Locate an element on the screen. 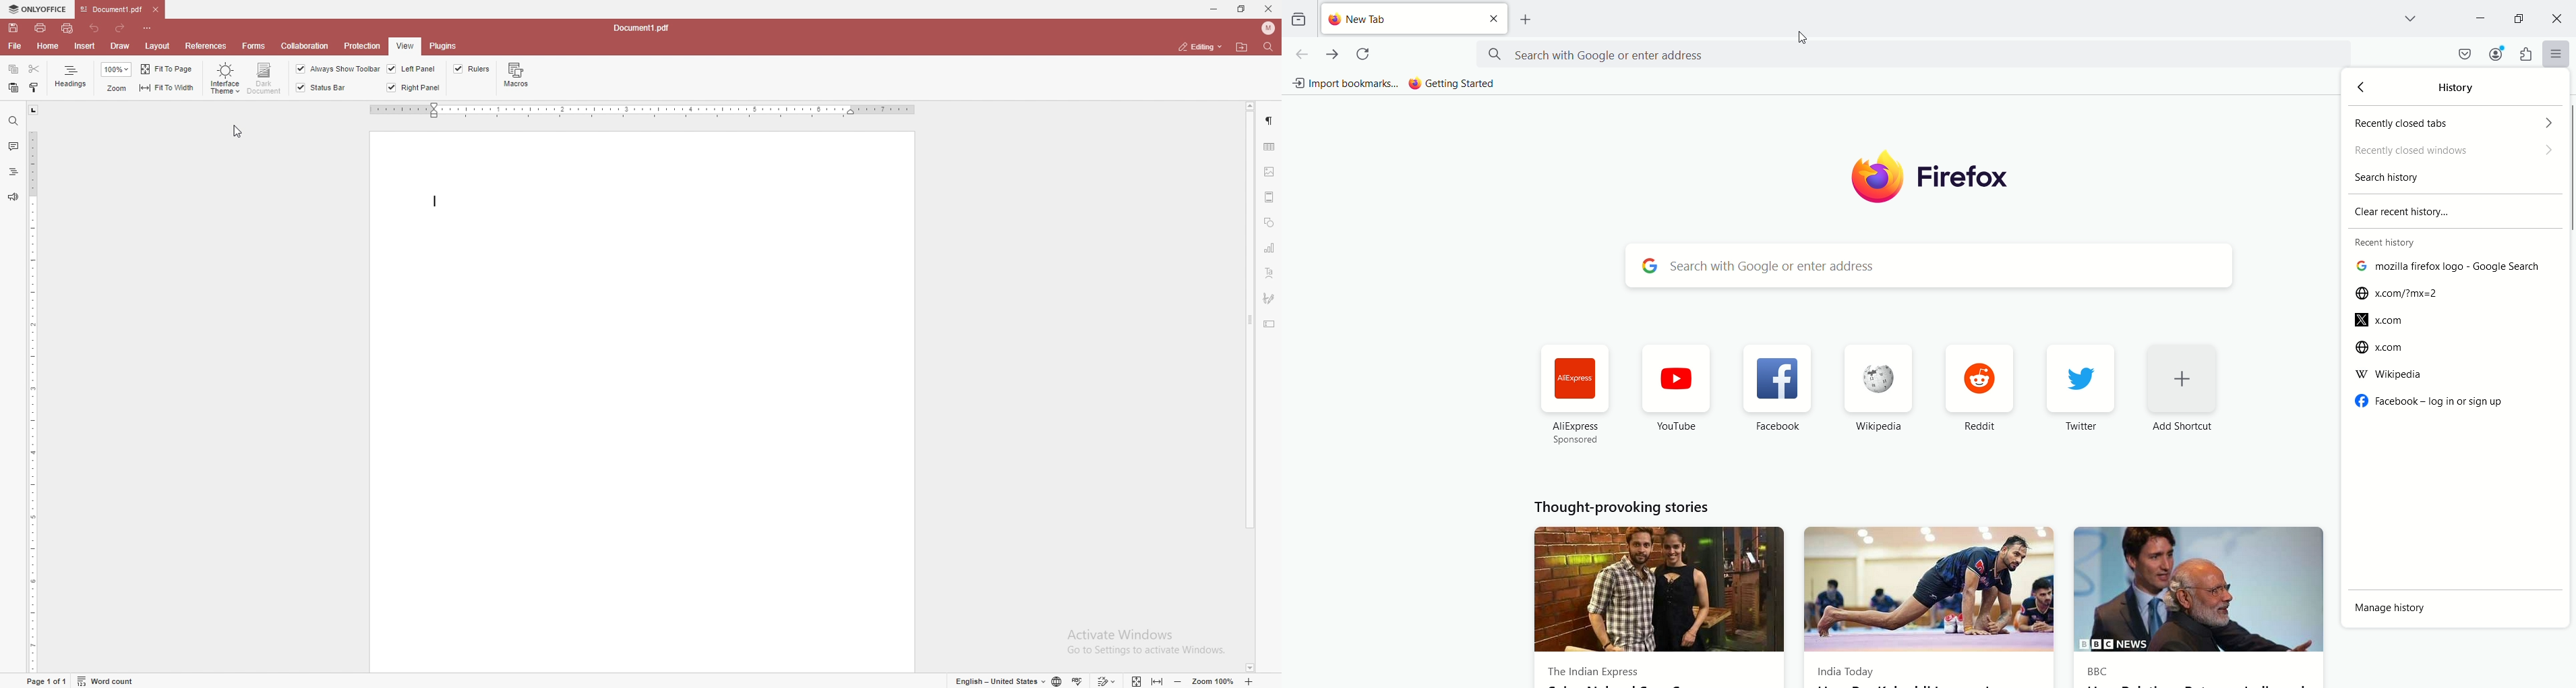  profile is located at coordinates (1269, 28).